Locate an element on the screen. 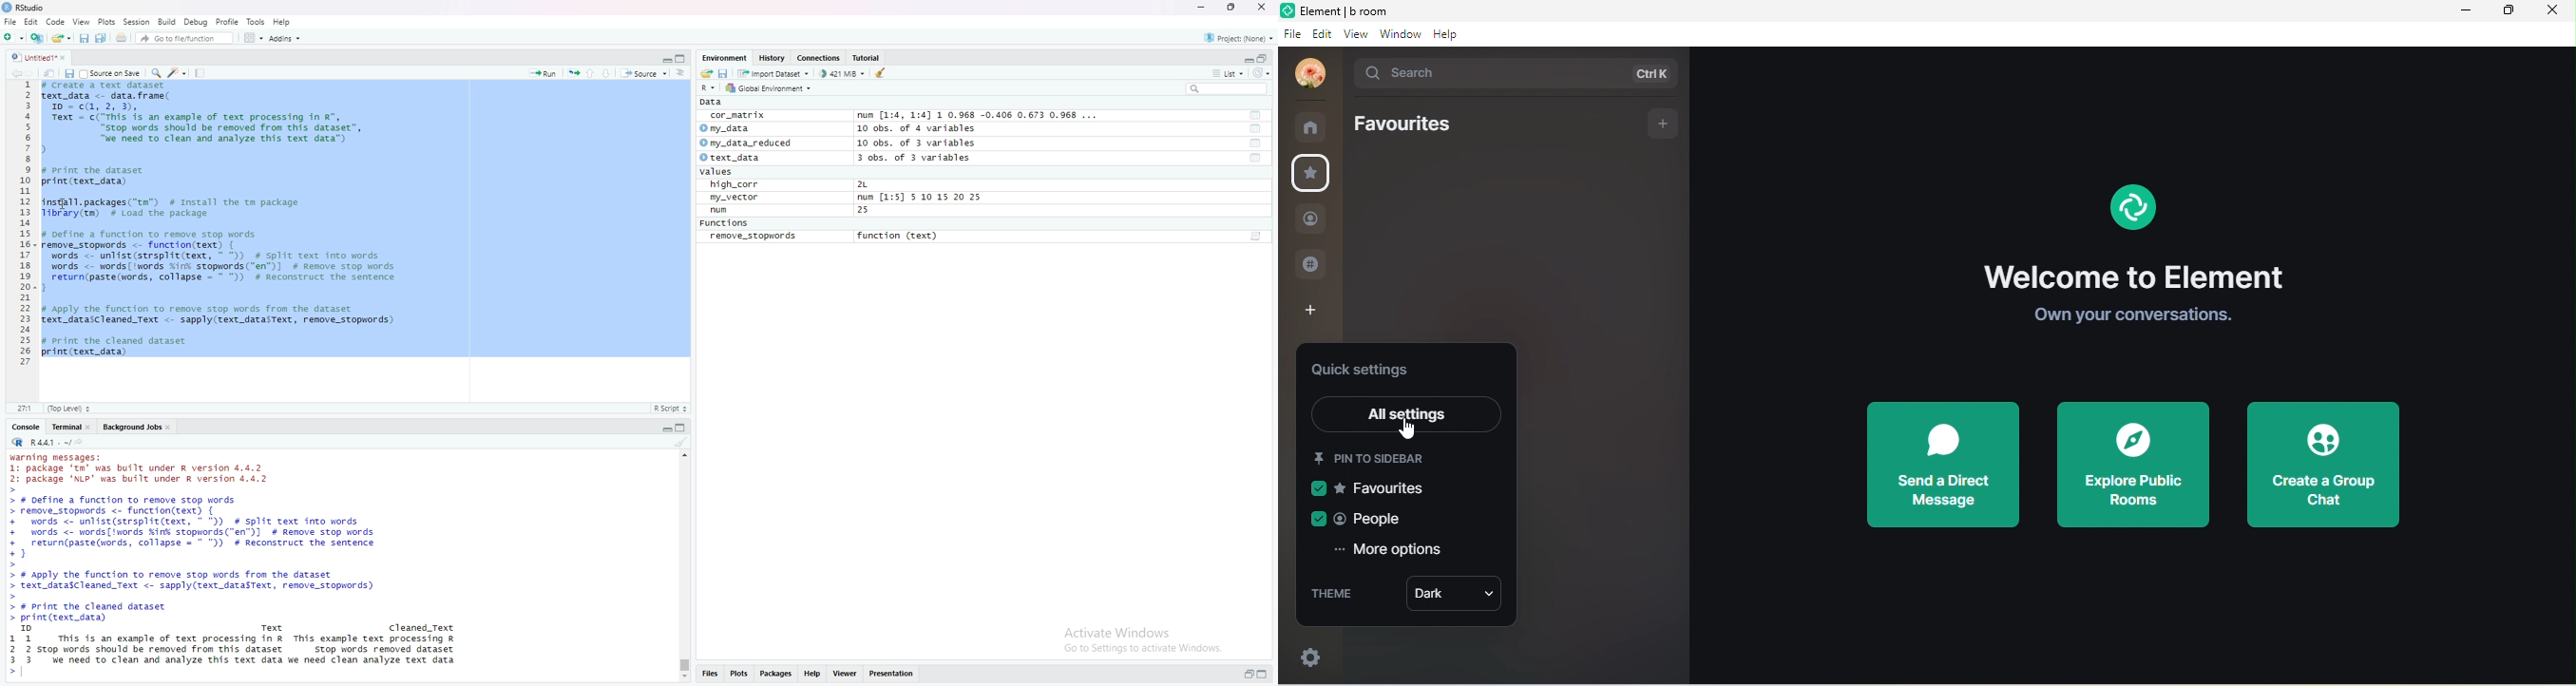 The height and width of the screenshot is (700, 2576). remove_stopwords is located at coordinates (753, 236).